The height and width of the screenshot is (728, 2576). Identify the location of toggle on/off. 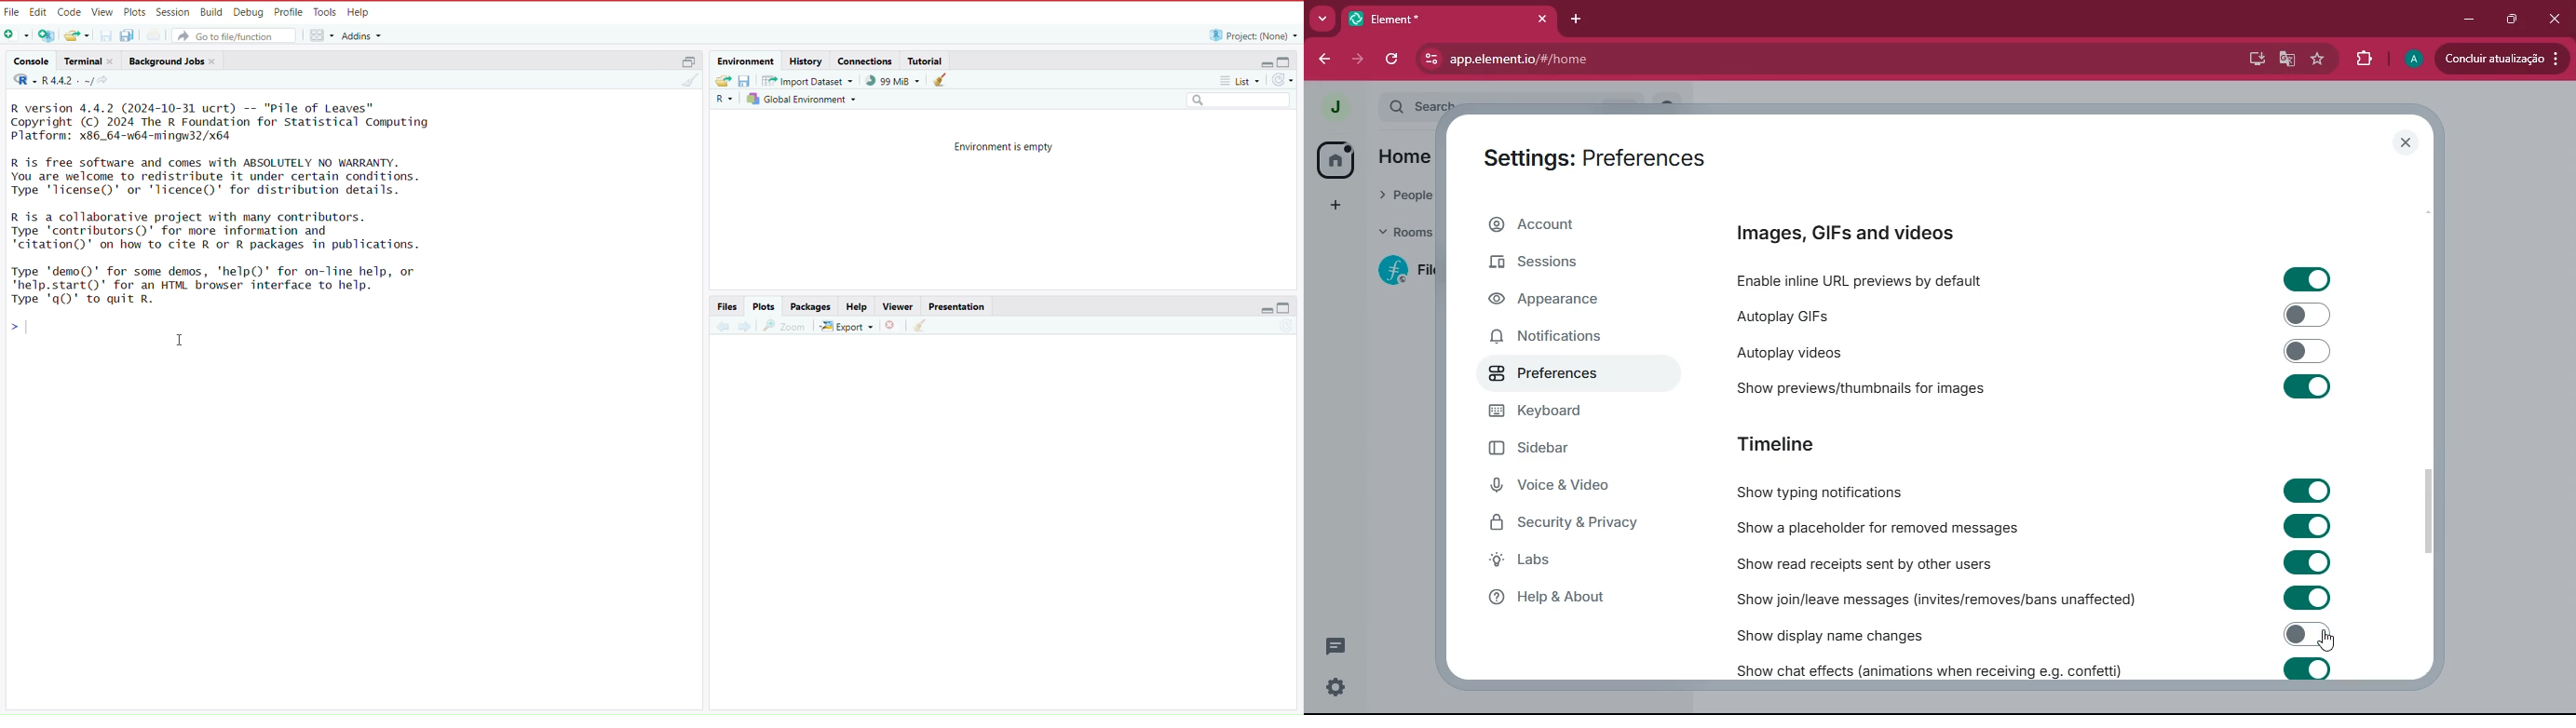
(2307, 386).